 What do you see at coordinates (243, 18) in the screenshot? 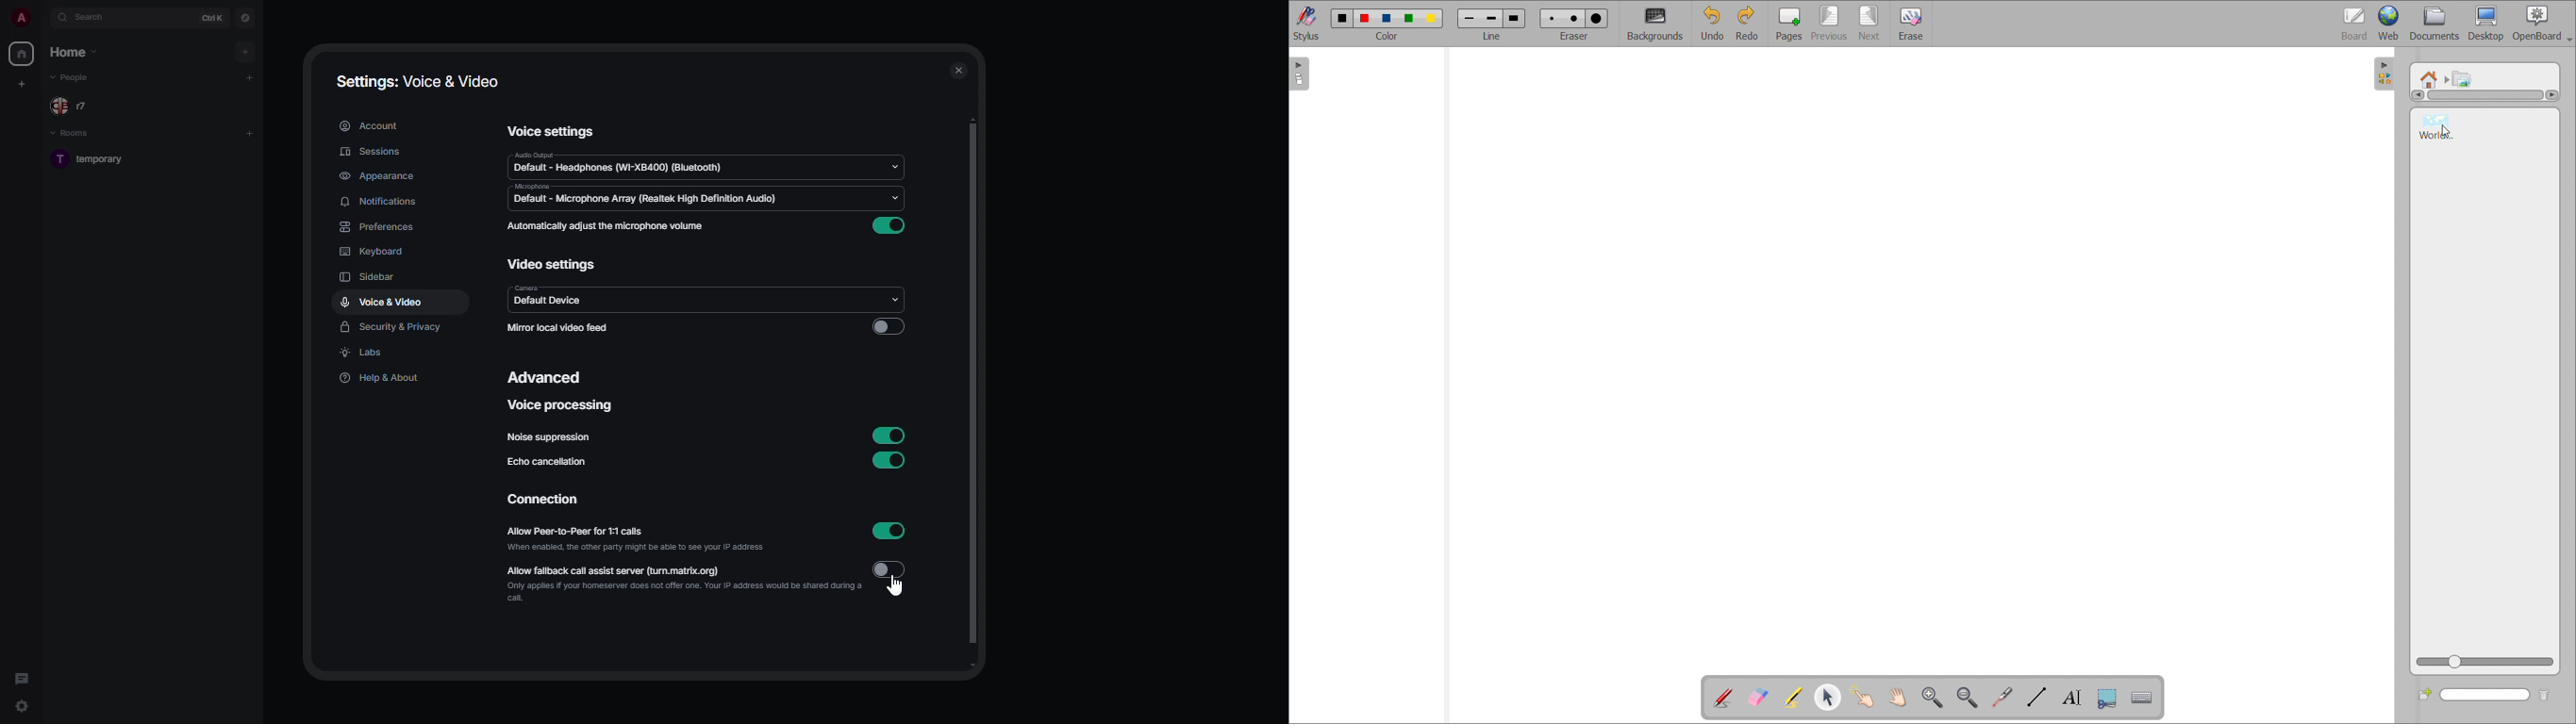
I see `navigator` at bounding box center [243, 18].